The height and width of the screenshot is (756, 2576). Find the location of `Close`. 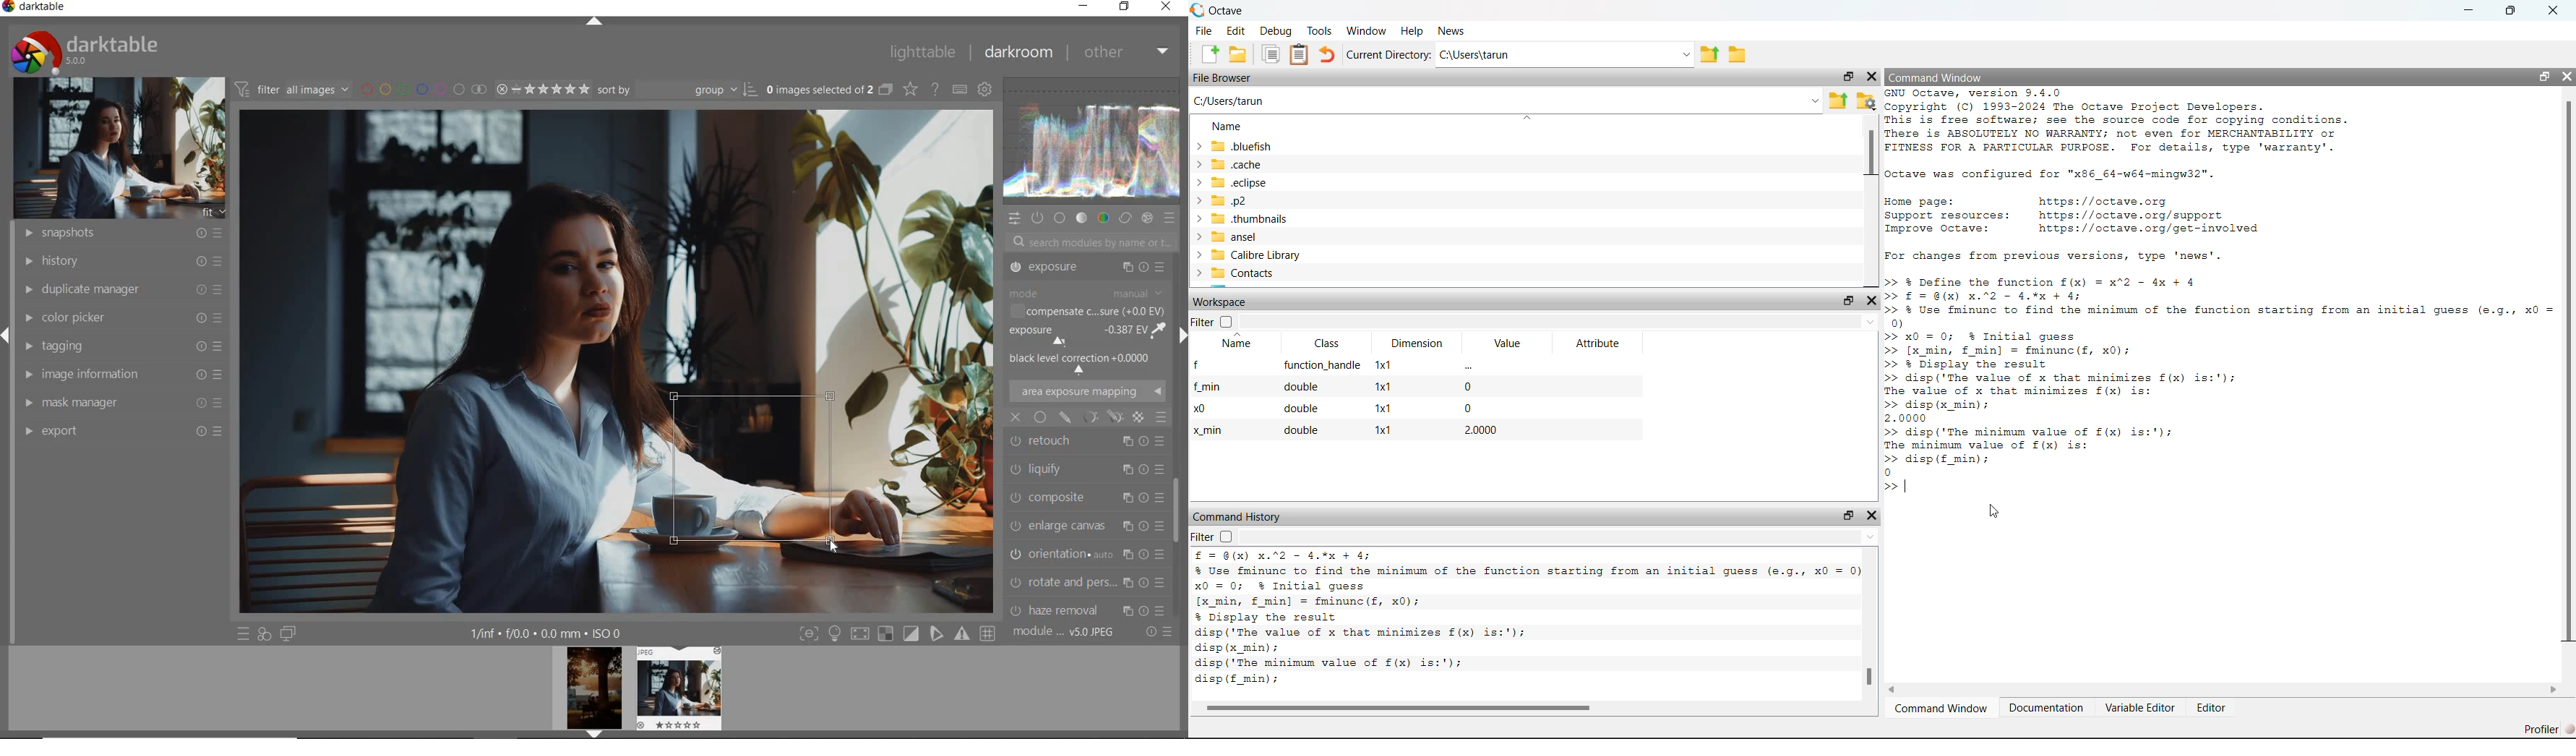

Close is located at coordinates (2567, 74).